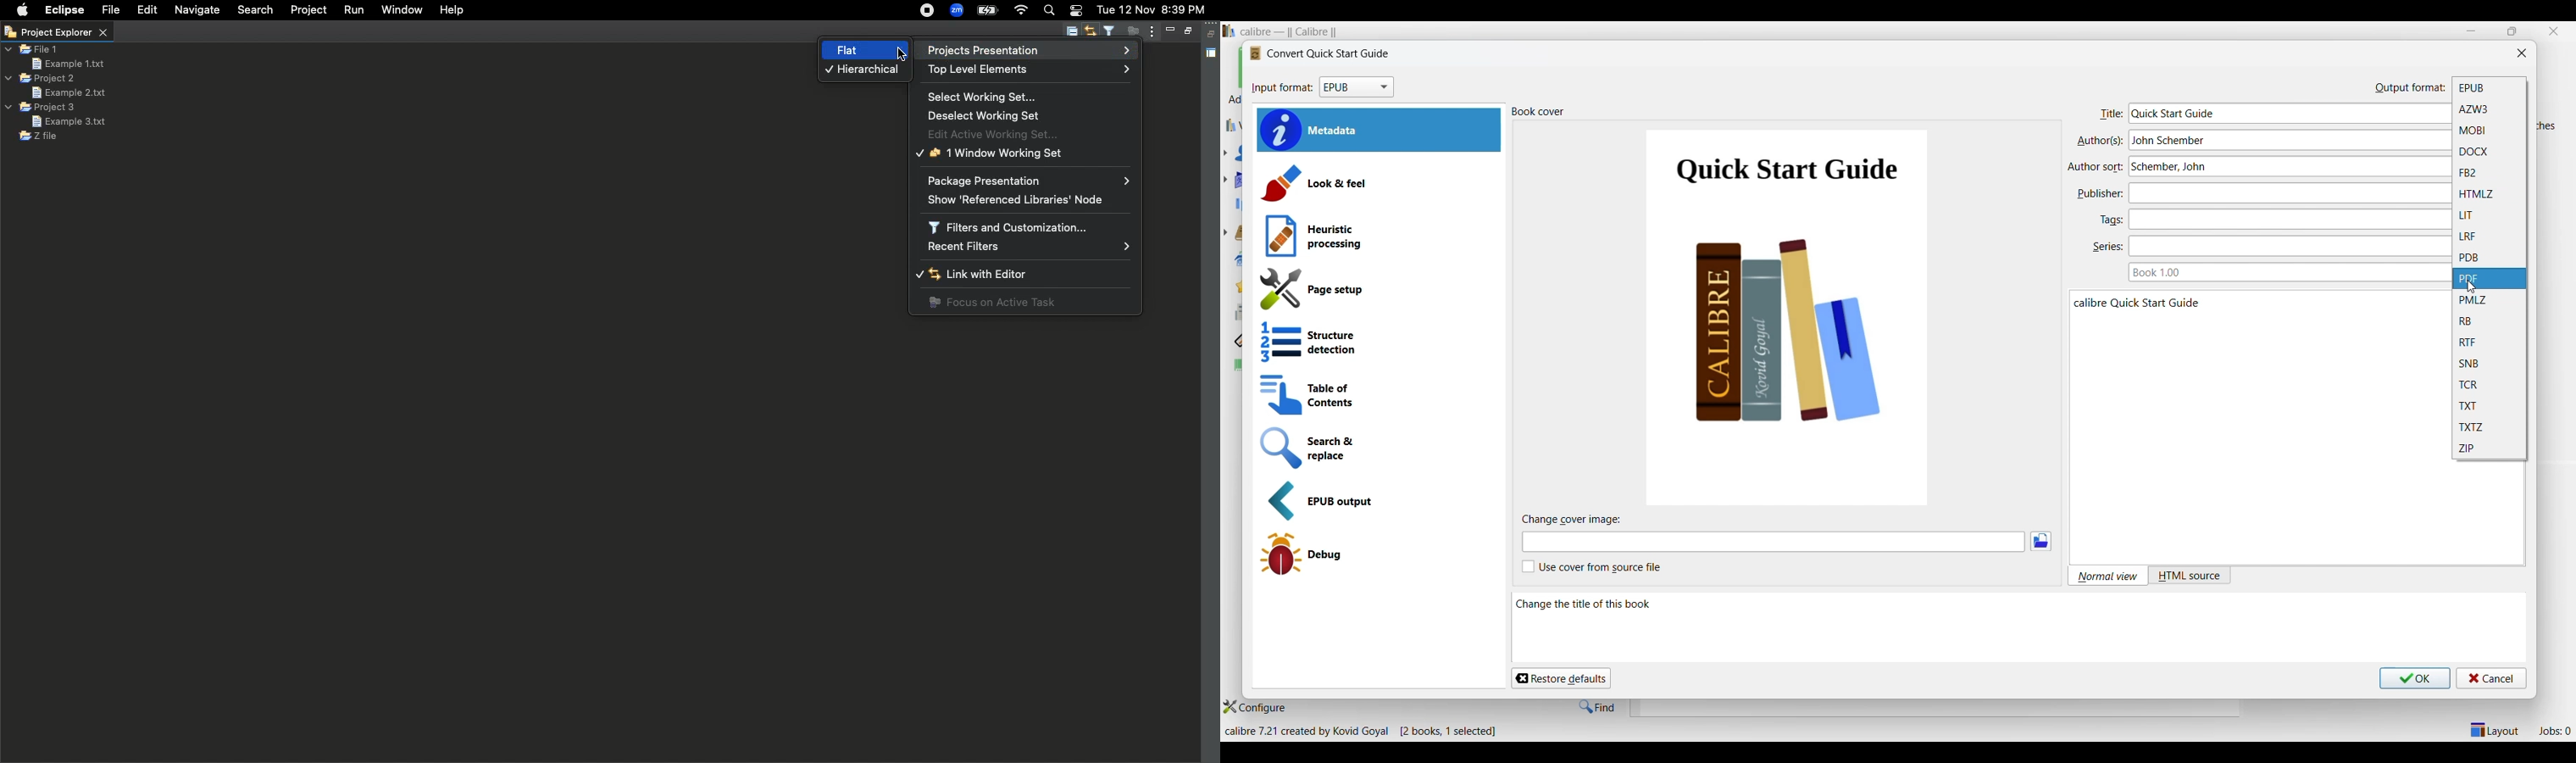 This screenshot has width=2576, height=784. Describe the element at coordinates (991, 115) in the screenshot. I see `Deselect working set` at that location.